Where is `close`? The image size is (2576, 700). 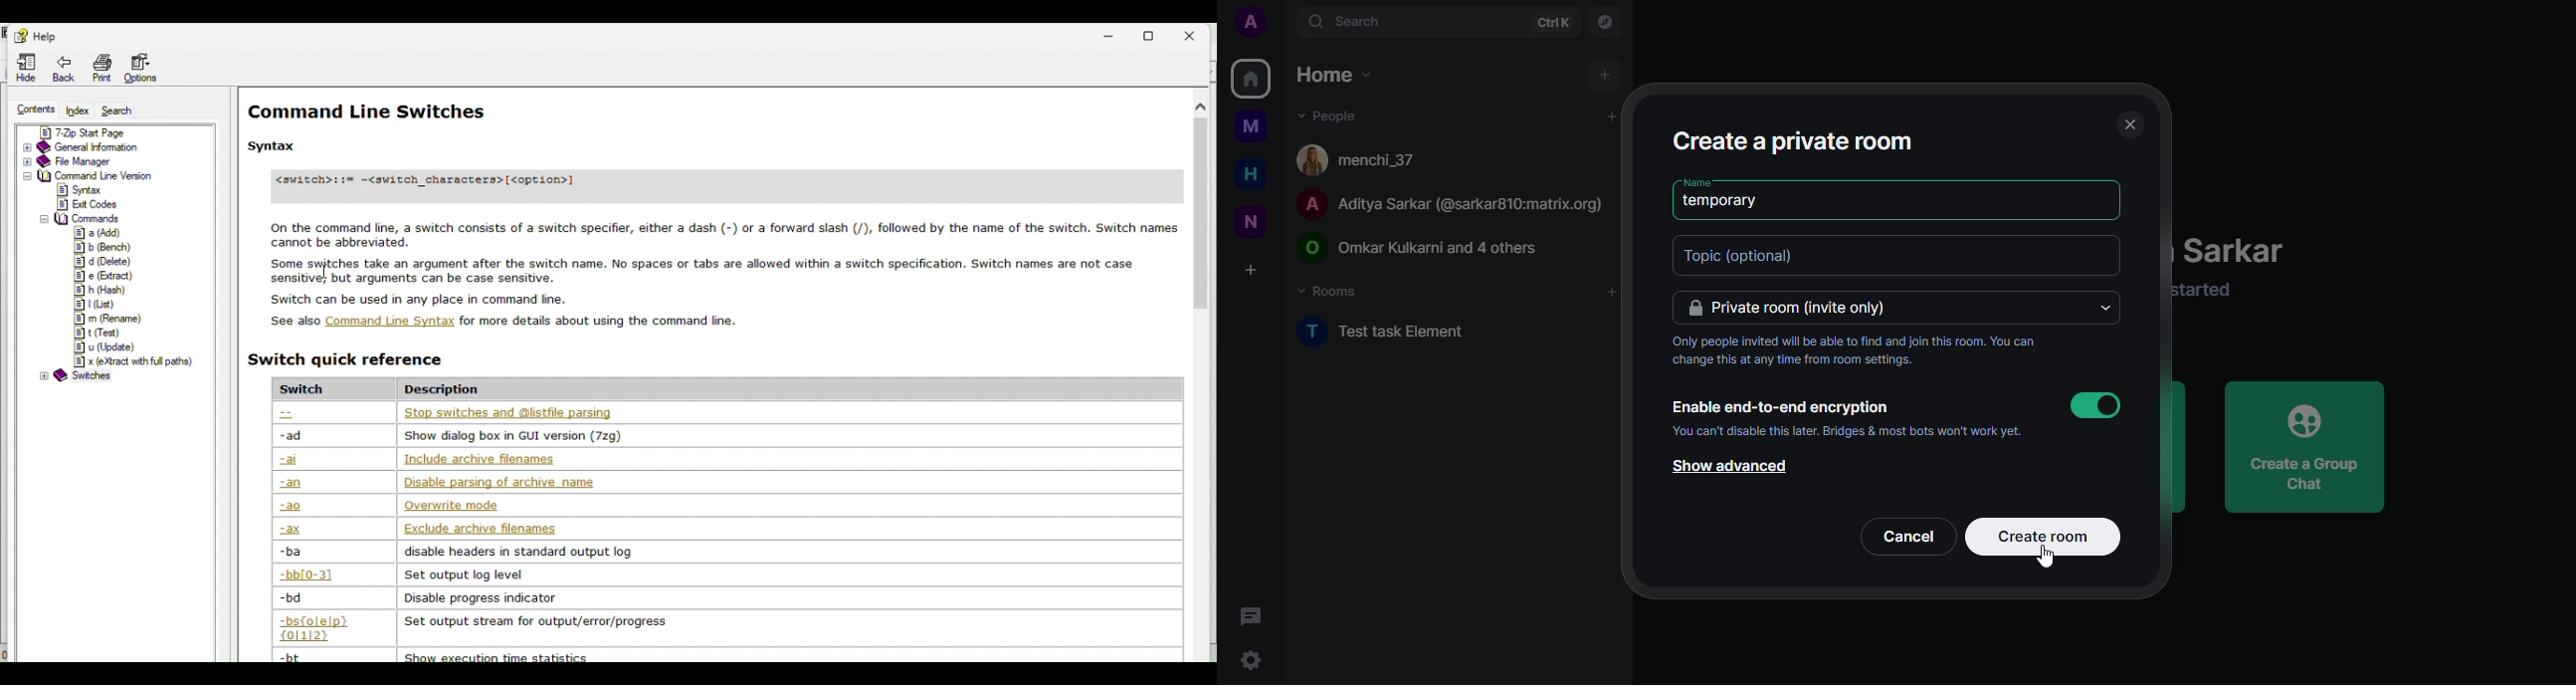
close is located at coordinates (2126, 124).